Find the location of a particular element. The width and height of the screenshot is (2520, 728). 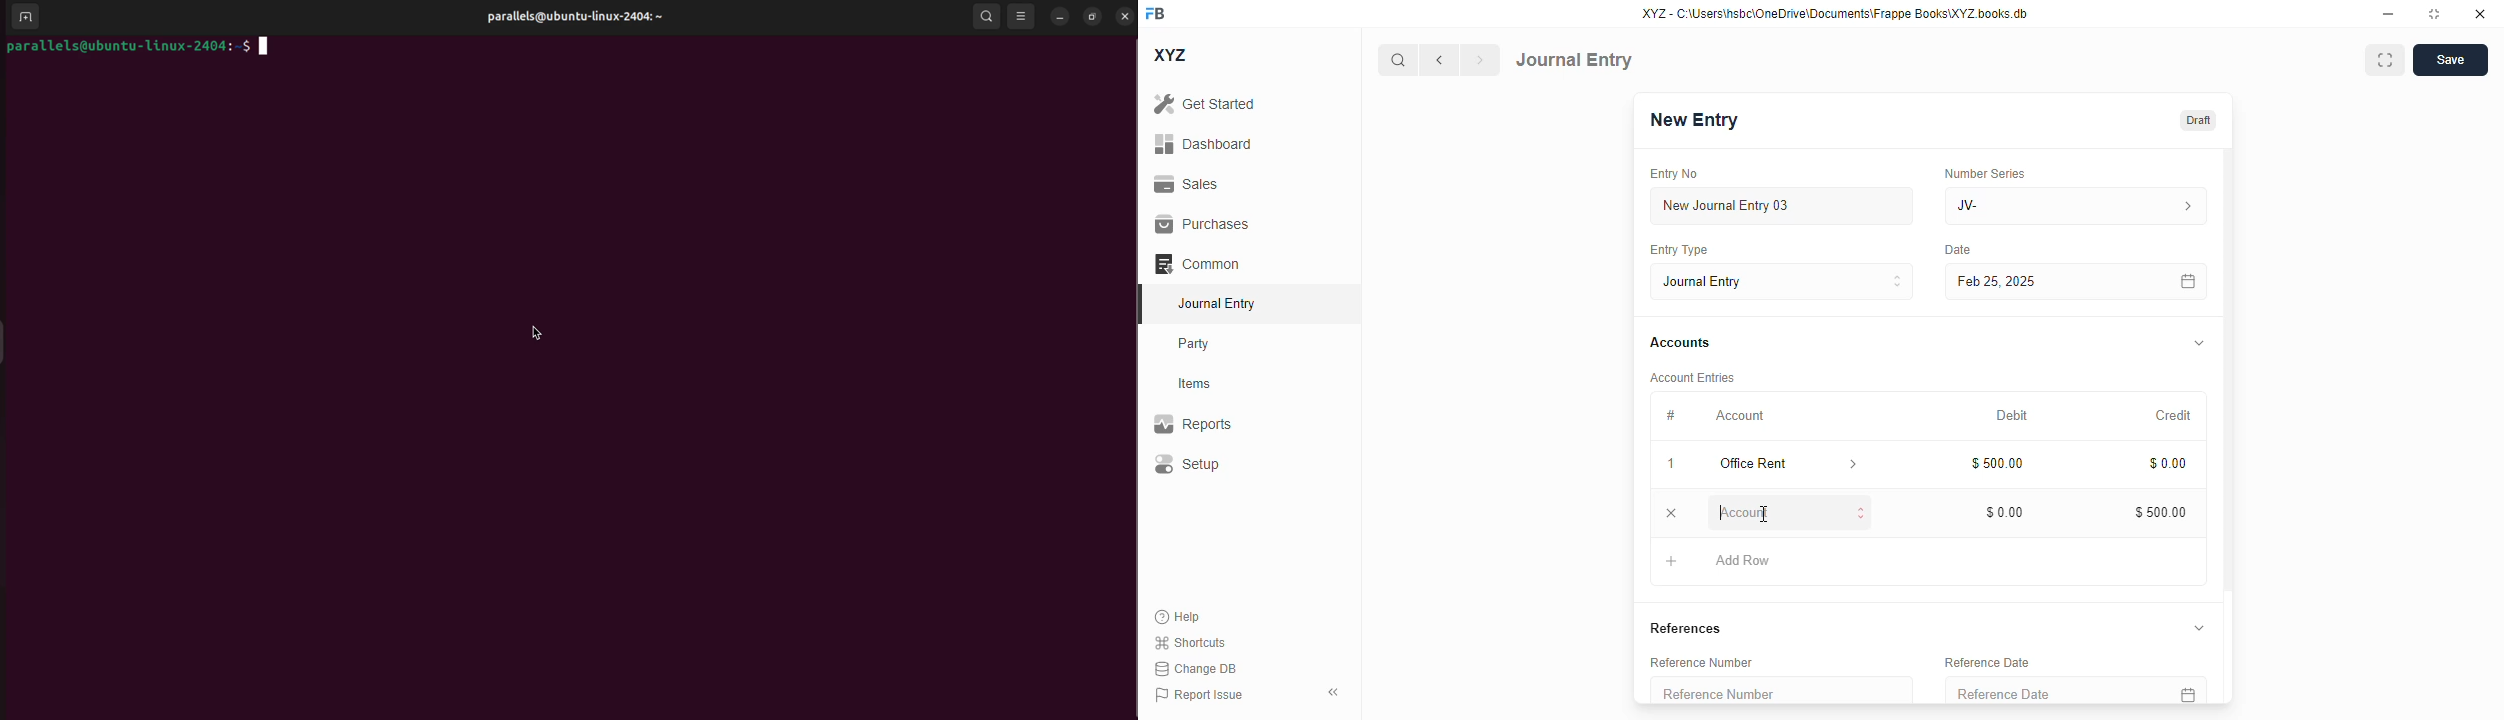

draft is located at coordinates (2199, 121).